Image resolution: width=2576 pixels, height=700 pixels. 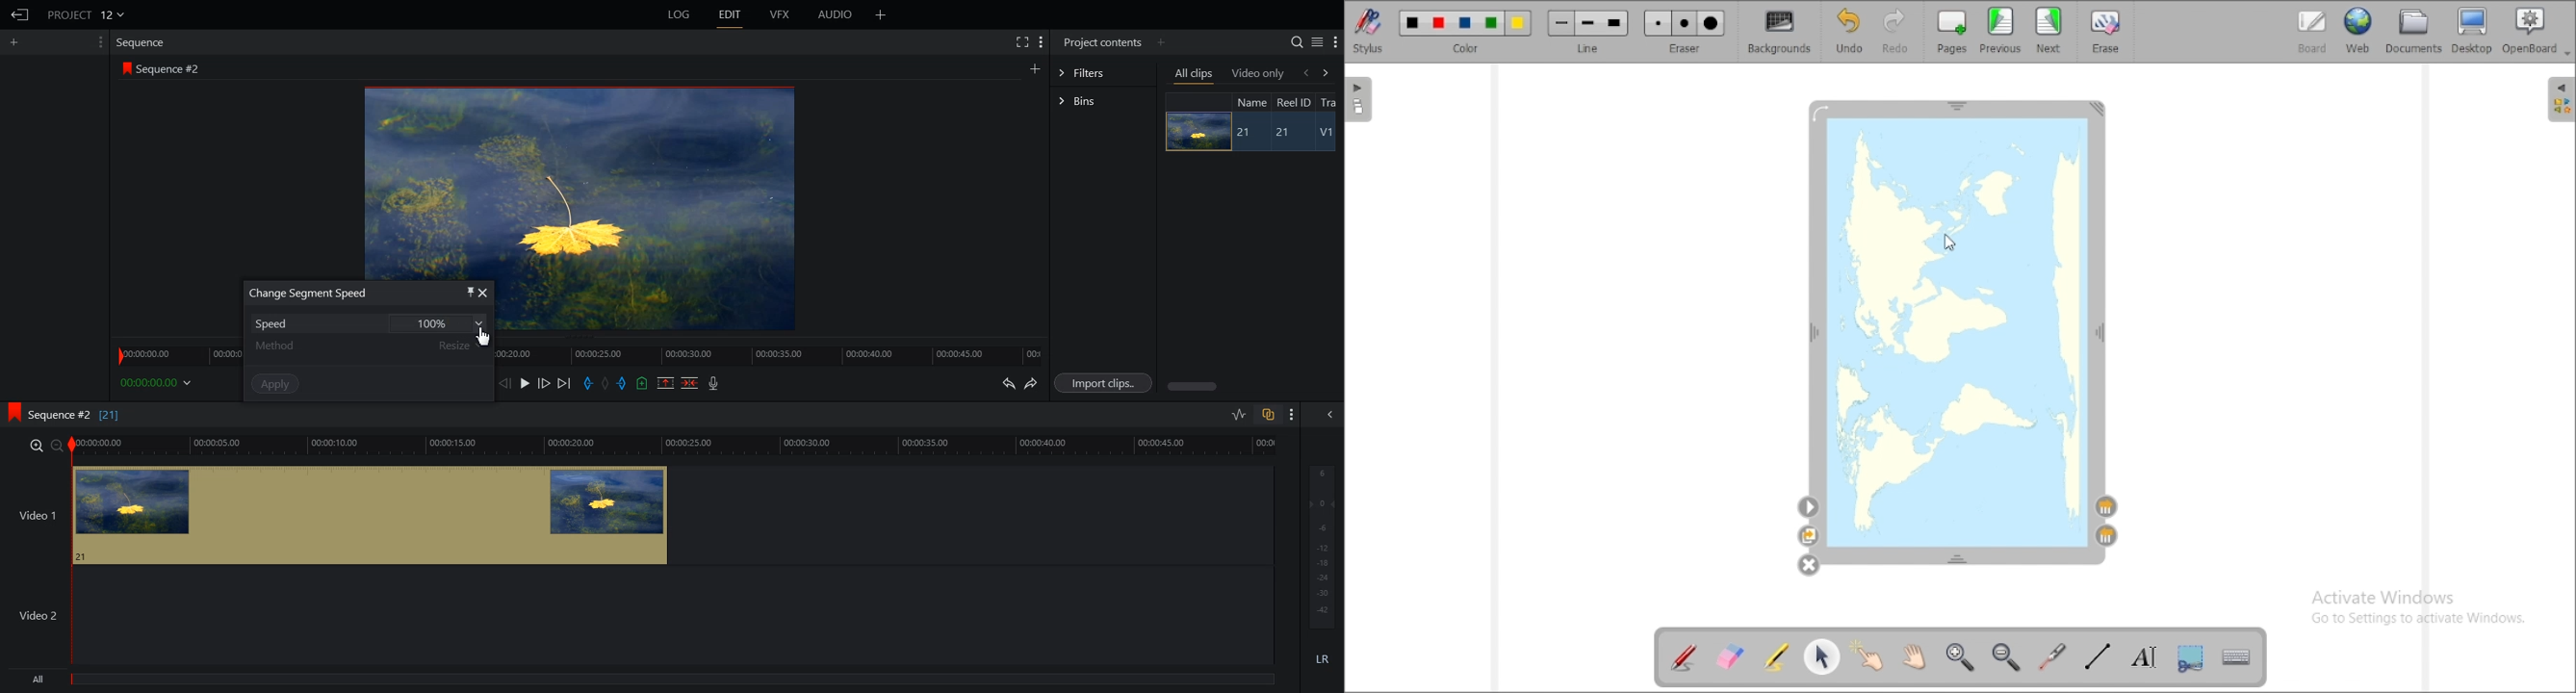 What do you see at coordinates (1588, 32) in the screenshot?
I see `line` at bounding box center [1588, 32].